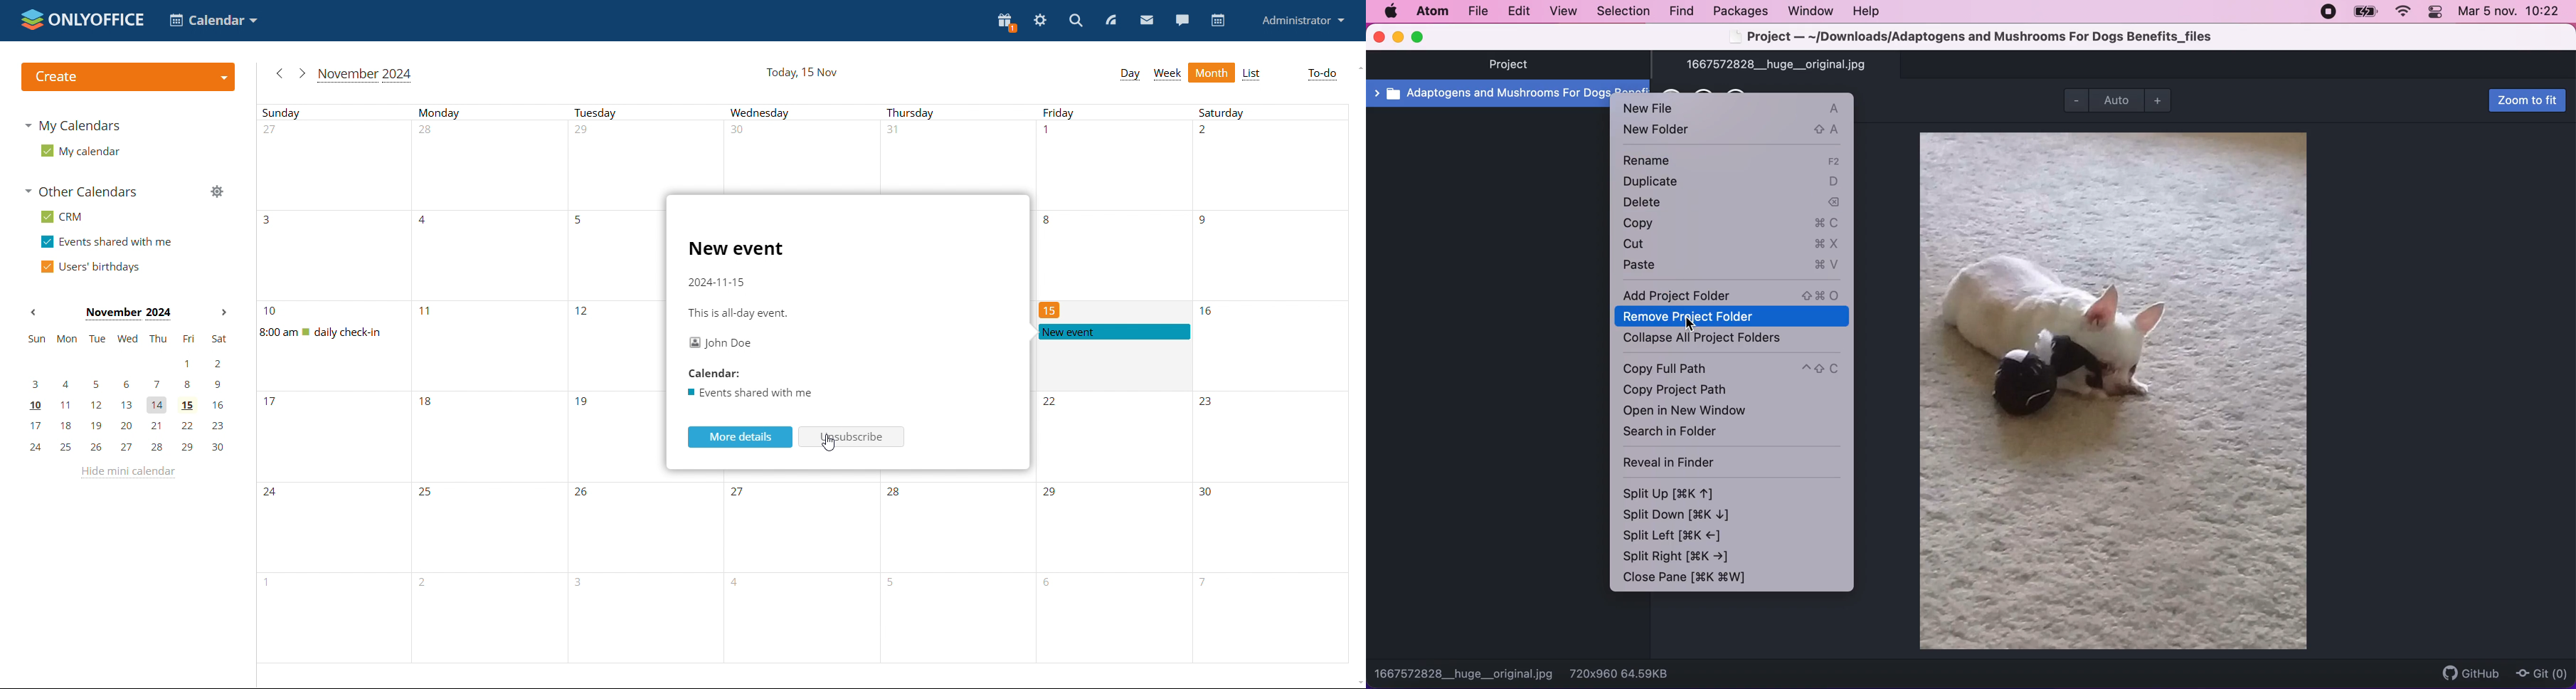 The width and height of the screenshot is (2576, 700). Describe the element at coordinates (585, 494) in the screenshot. I see `` at that location.